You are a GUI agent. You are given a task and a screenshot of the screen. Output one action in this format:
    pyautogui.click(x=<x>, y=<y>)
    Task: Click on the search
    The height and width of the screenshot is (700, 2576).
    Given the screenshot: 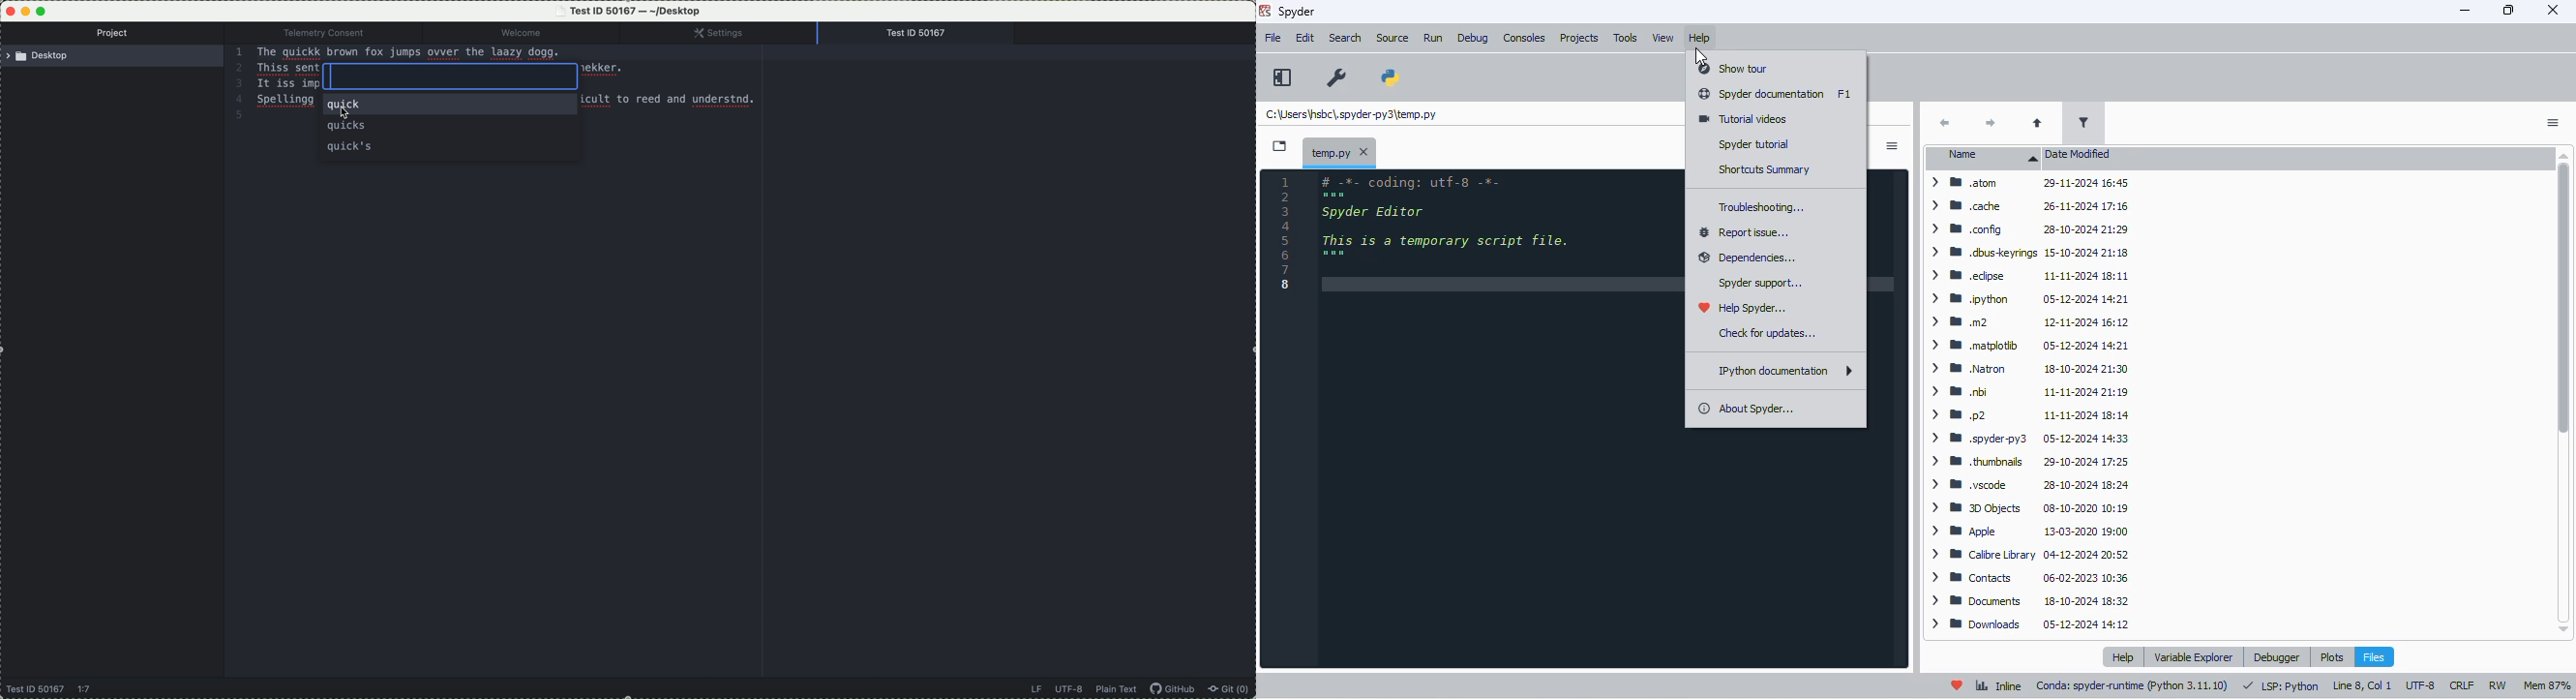 What is the action you would take?
    pyautogui.click(x=1346, y=39)
    